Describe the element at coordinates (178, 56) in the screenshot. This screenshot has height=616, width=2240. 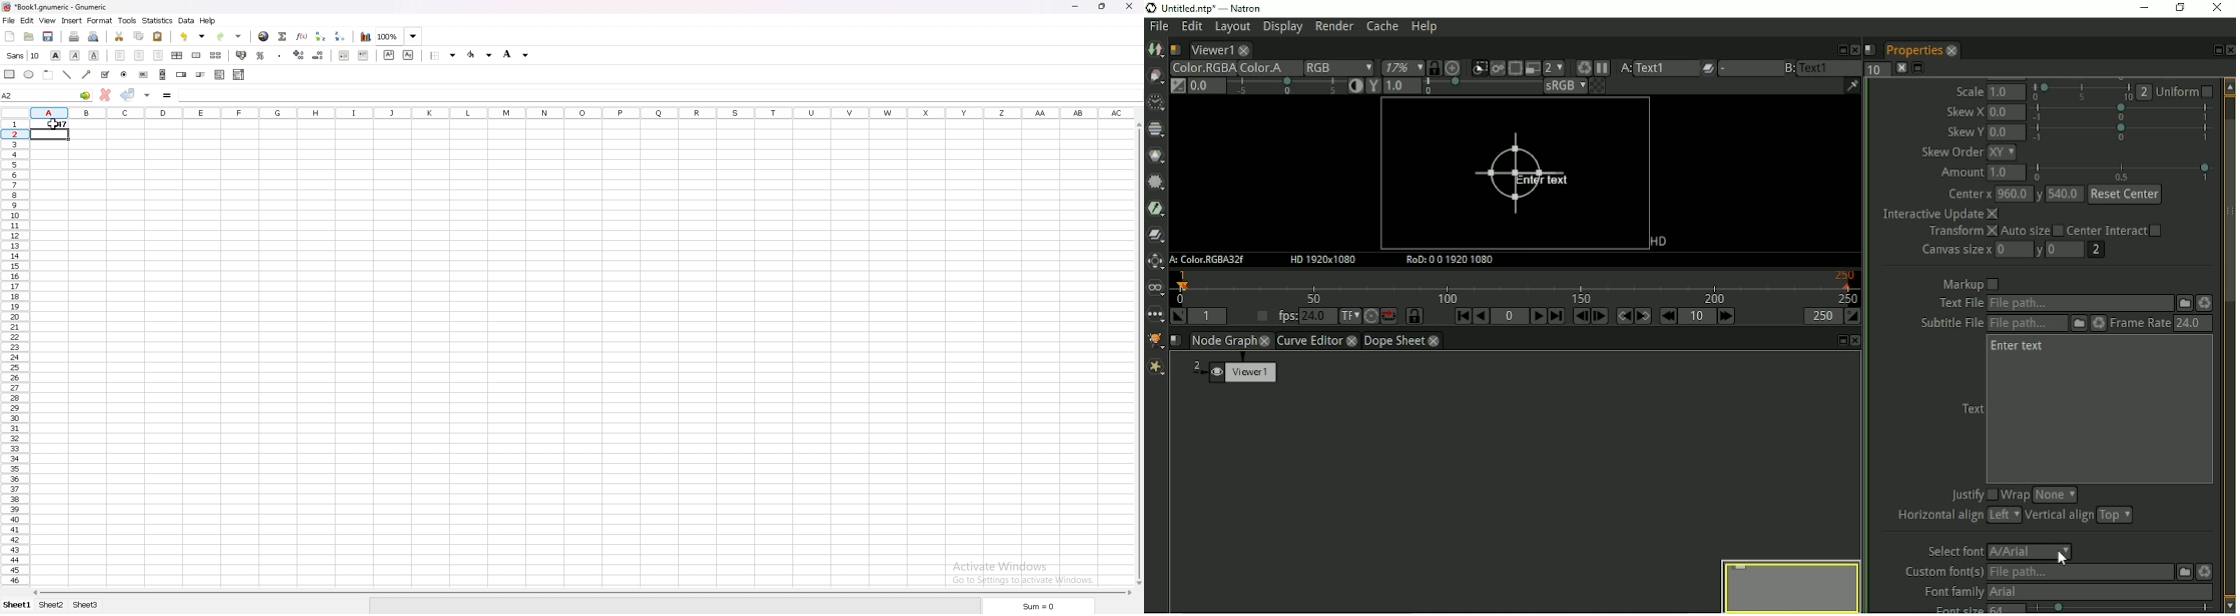
I see `centre horizontally` at that location.